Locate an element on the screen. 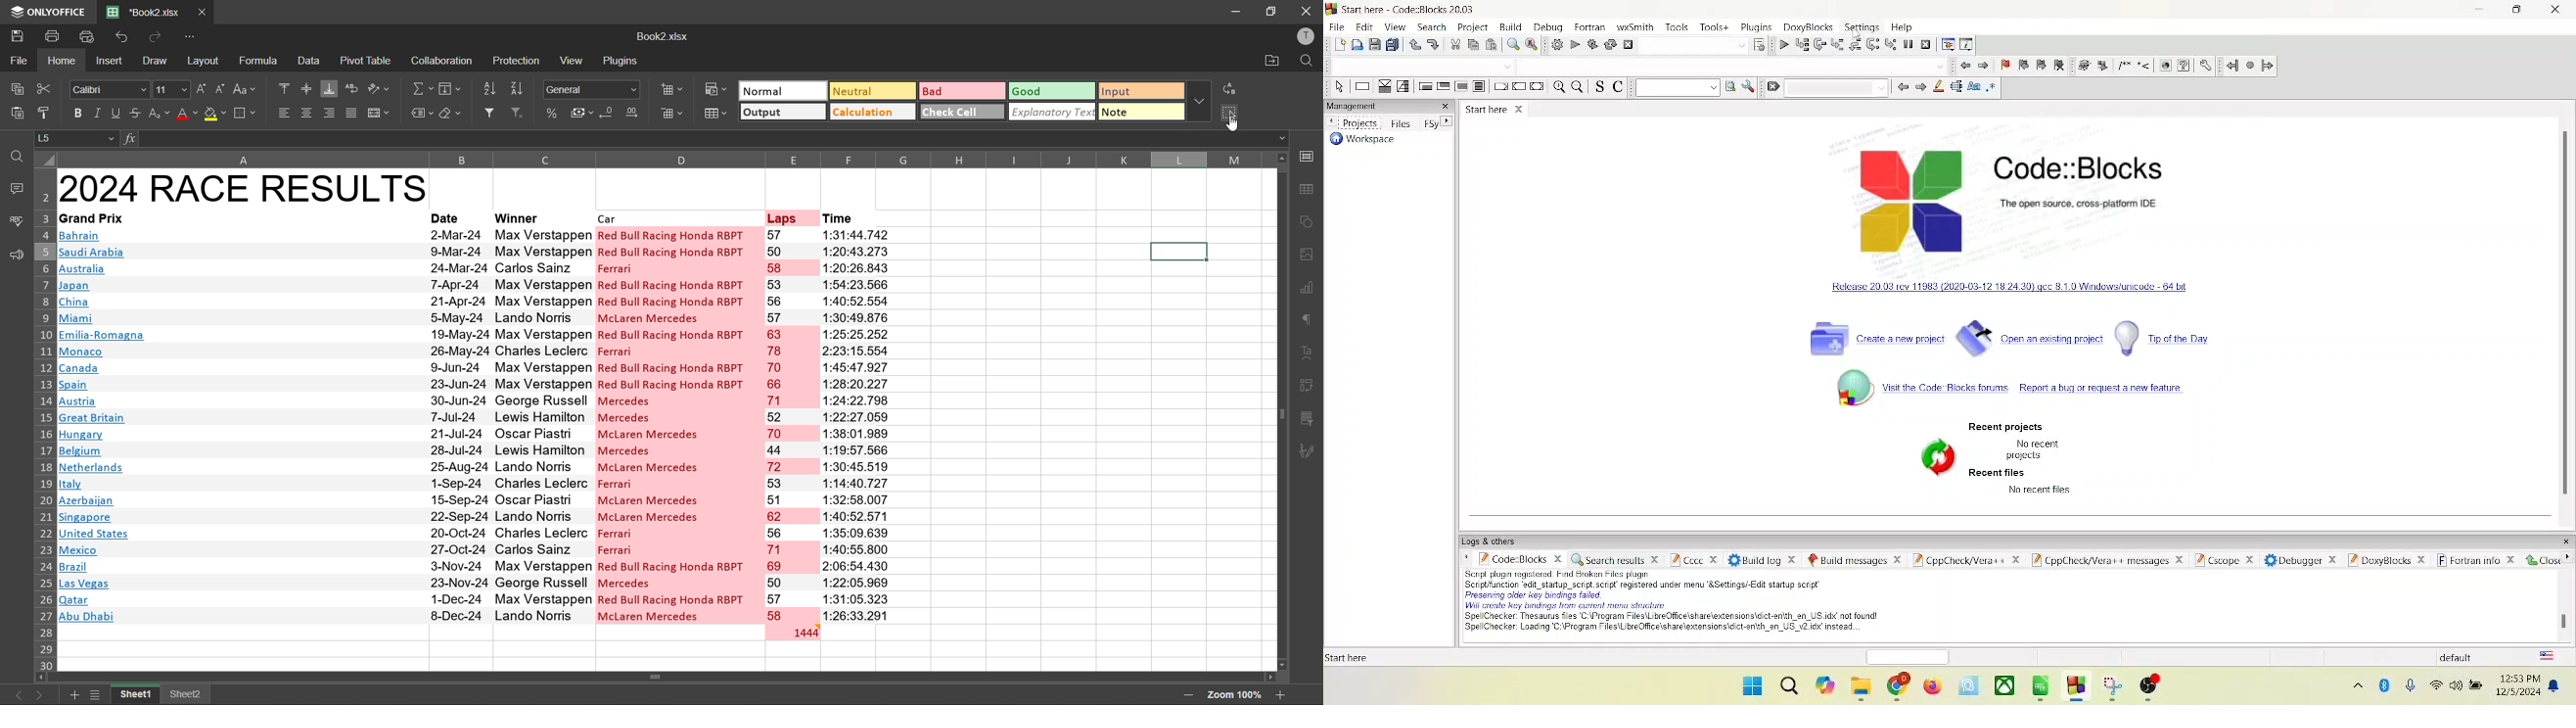 This screenshot has width=2576, height=728. replace is located at coordinates (1234, 88).